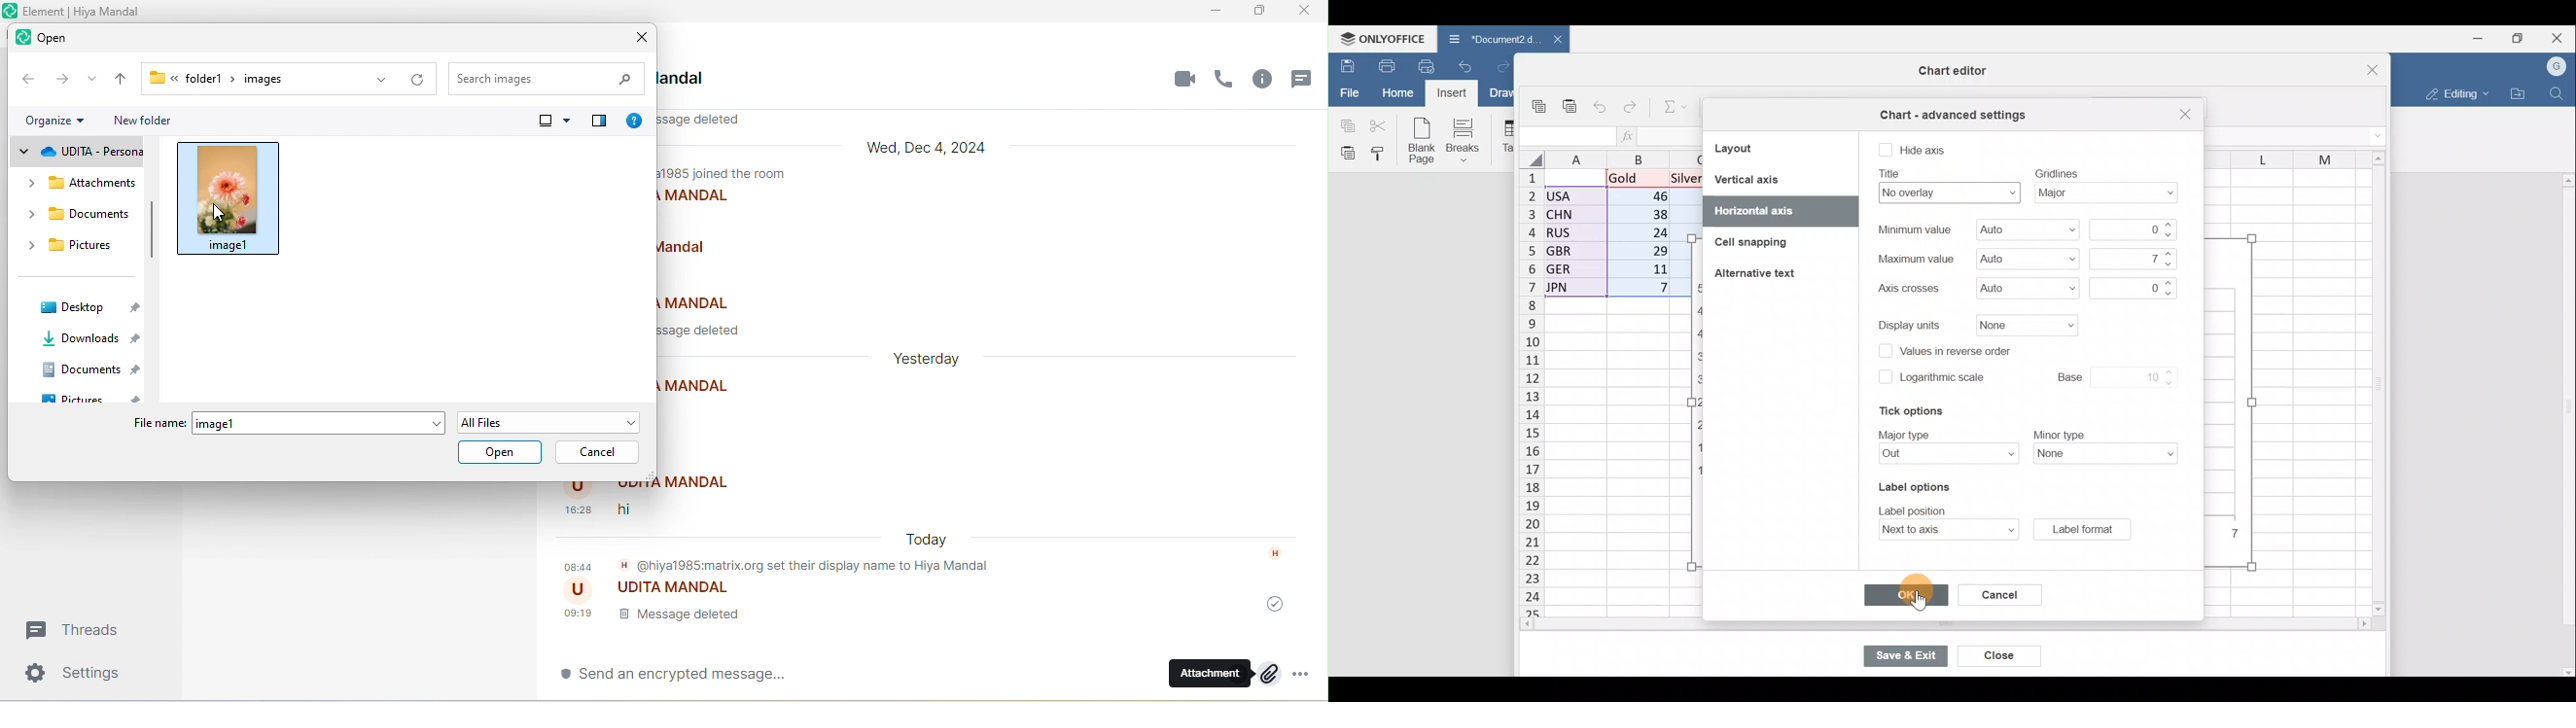 The image size is (2576, 728). Describe the element at coordinates (80, 189) in the screenshot. I see `attachments` at that location.